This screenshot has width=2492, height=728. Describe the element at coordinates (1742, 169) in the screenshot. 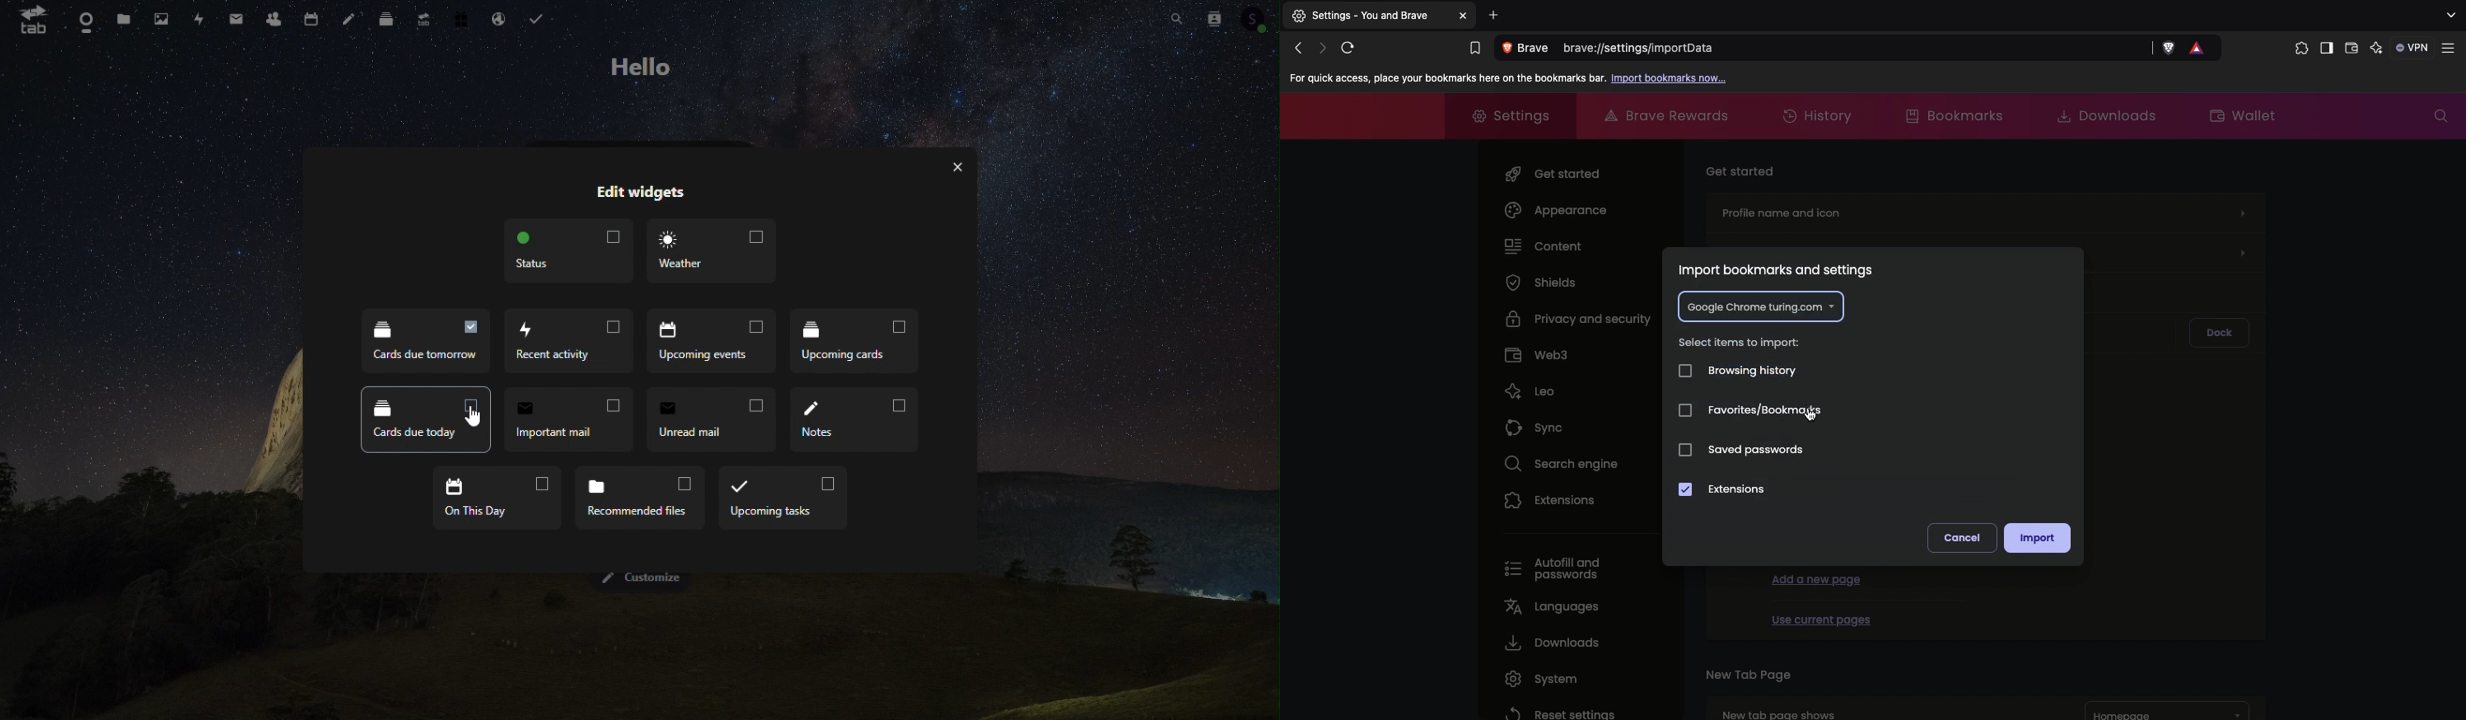

I see `Get started` at that location.